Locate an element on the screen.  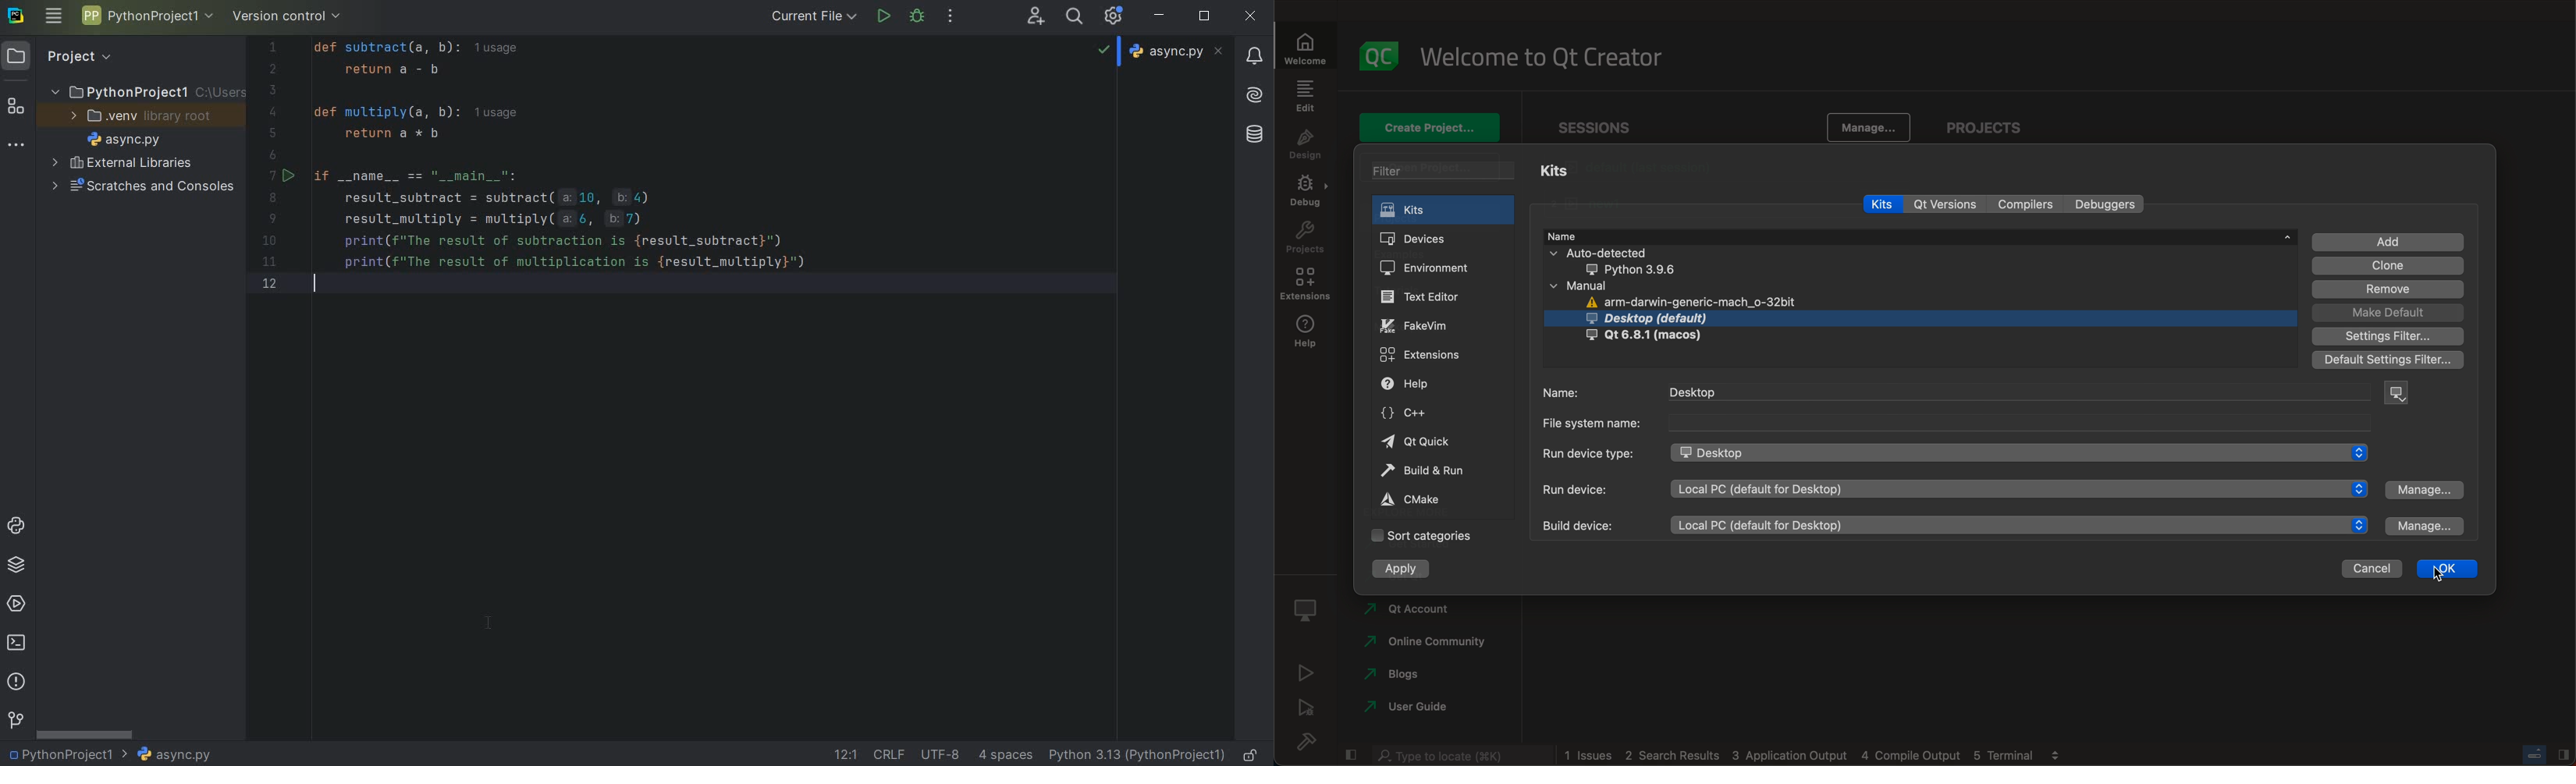
apply is located at coordinates (1404, 571).